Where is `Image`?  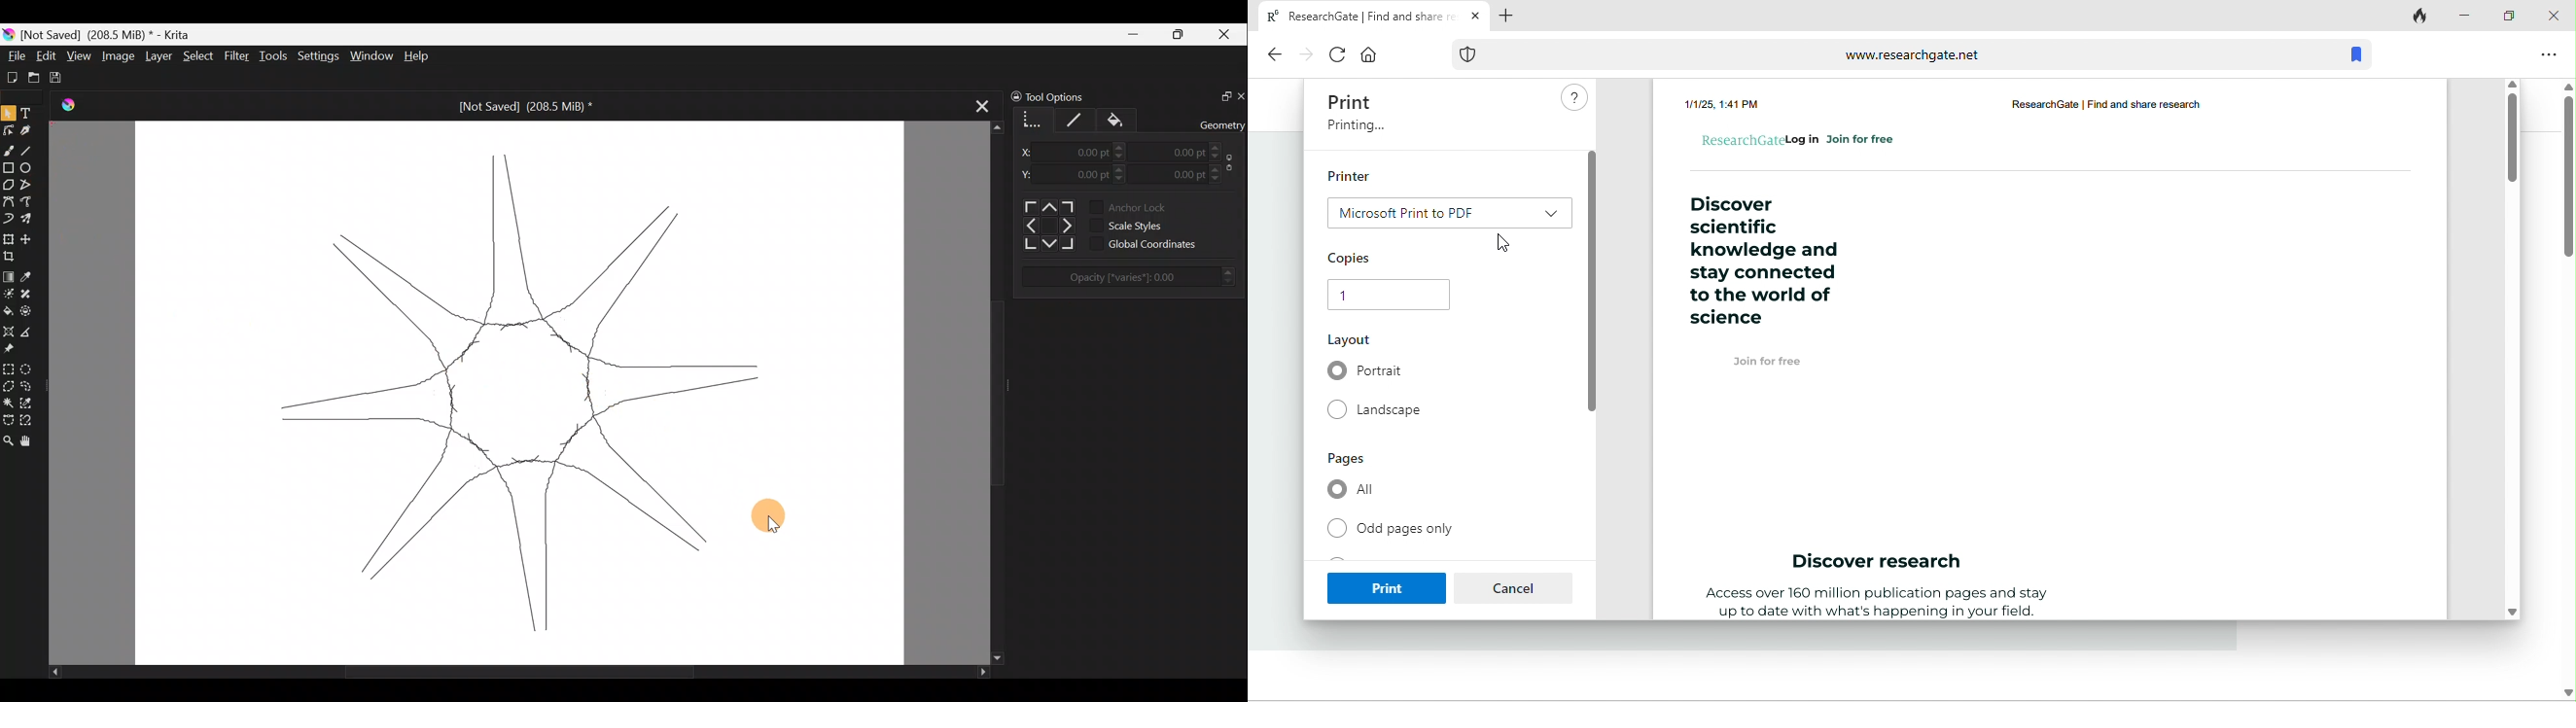
Image is located at coordinates (117, 55).